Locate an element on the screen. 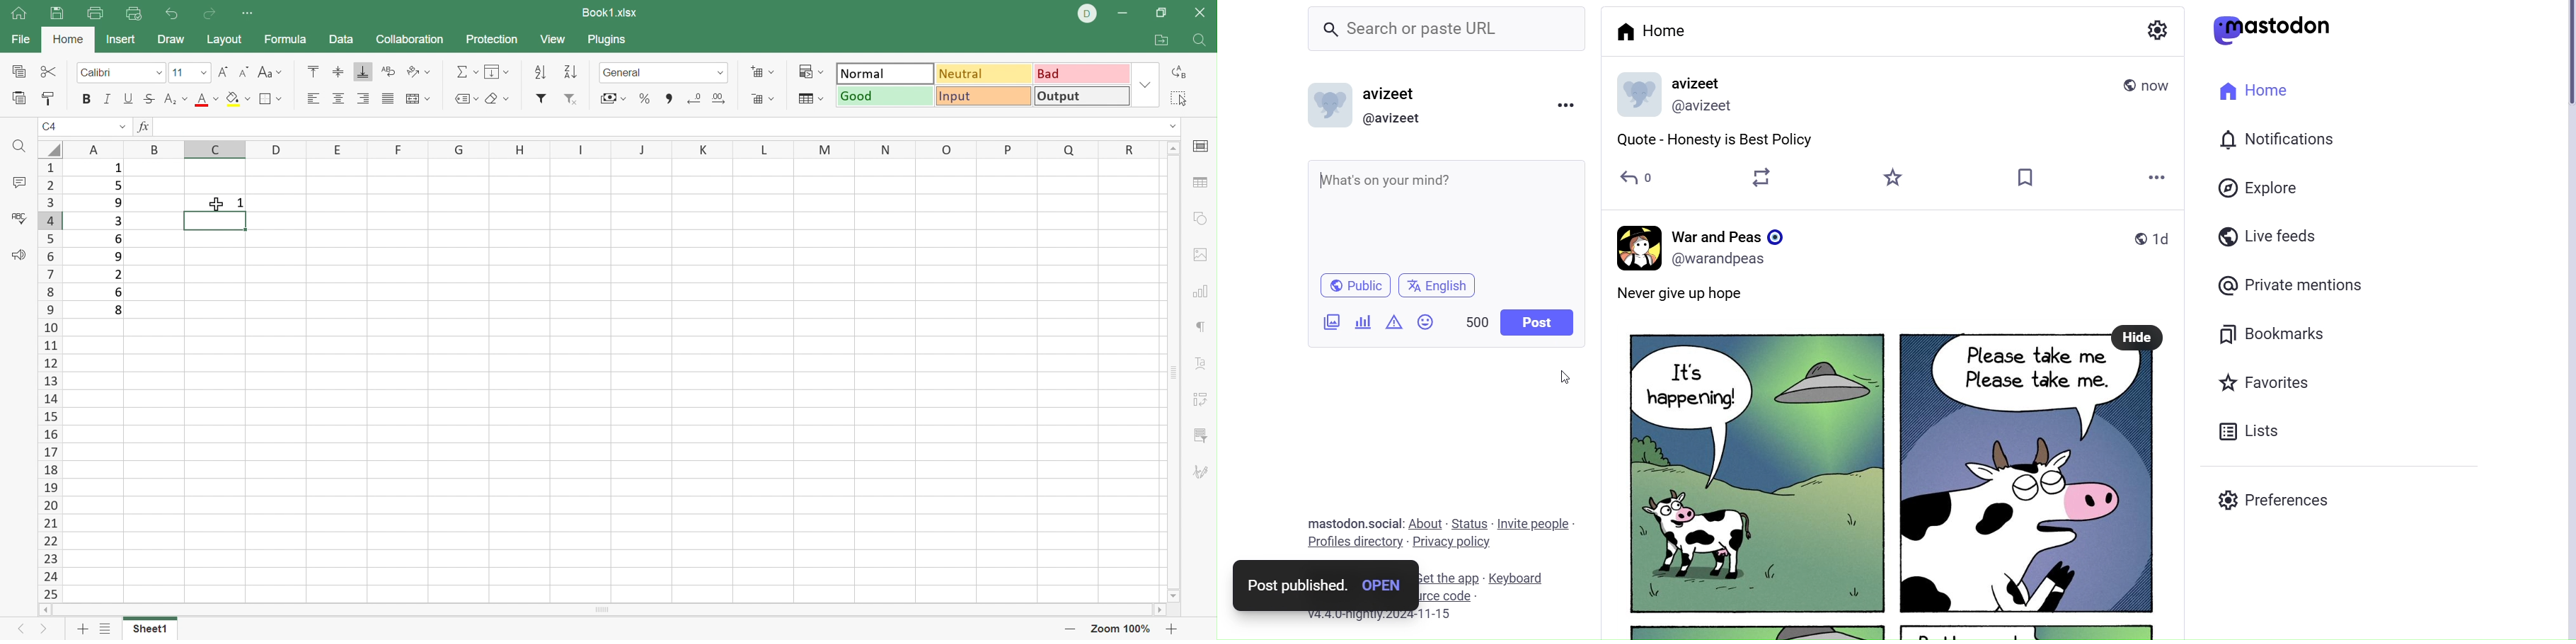  Ascending order is located at coordinates (540, 73).